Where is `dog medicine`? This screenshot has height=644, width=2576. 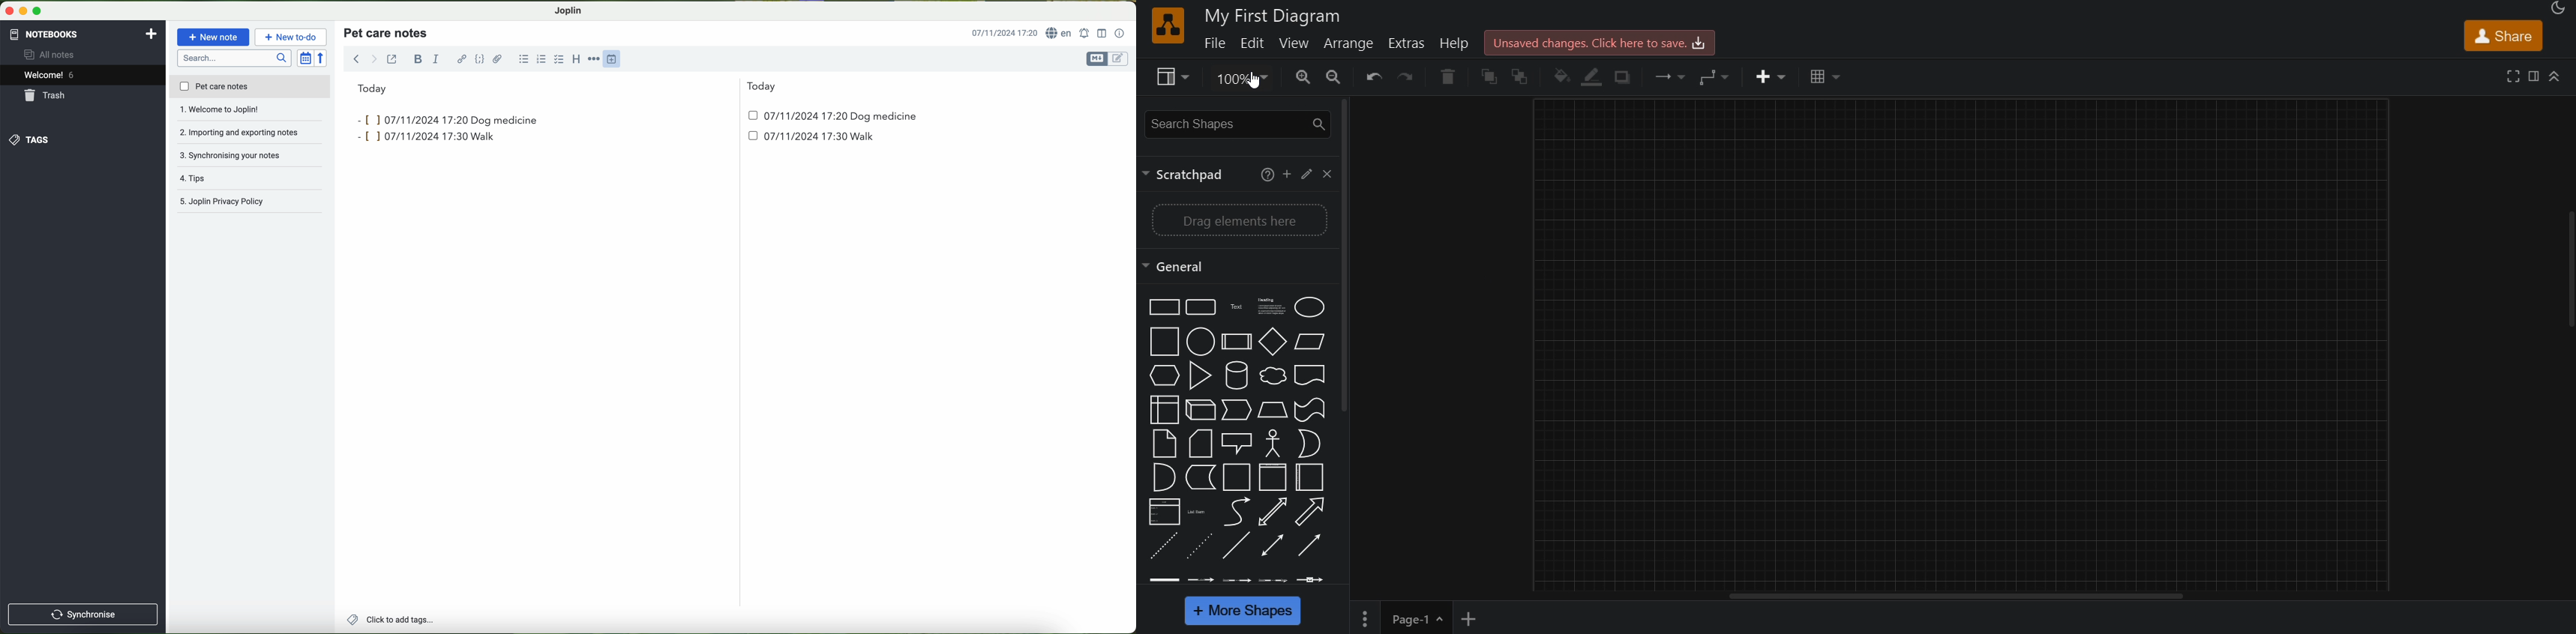
dog medicine is located at coordinates (505, 120).